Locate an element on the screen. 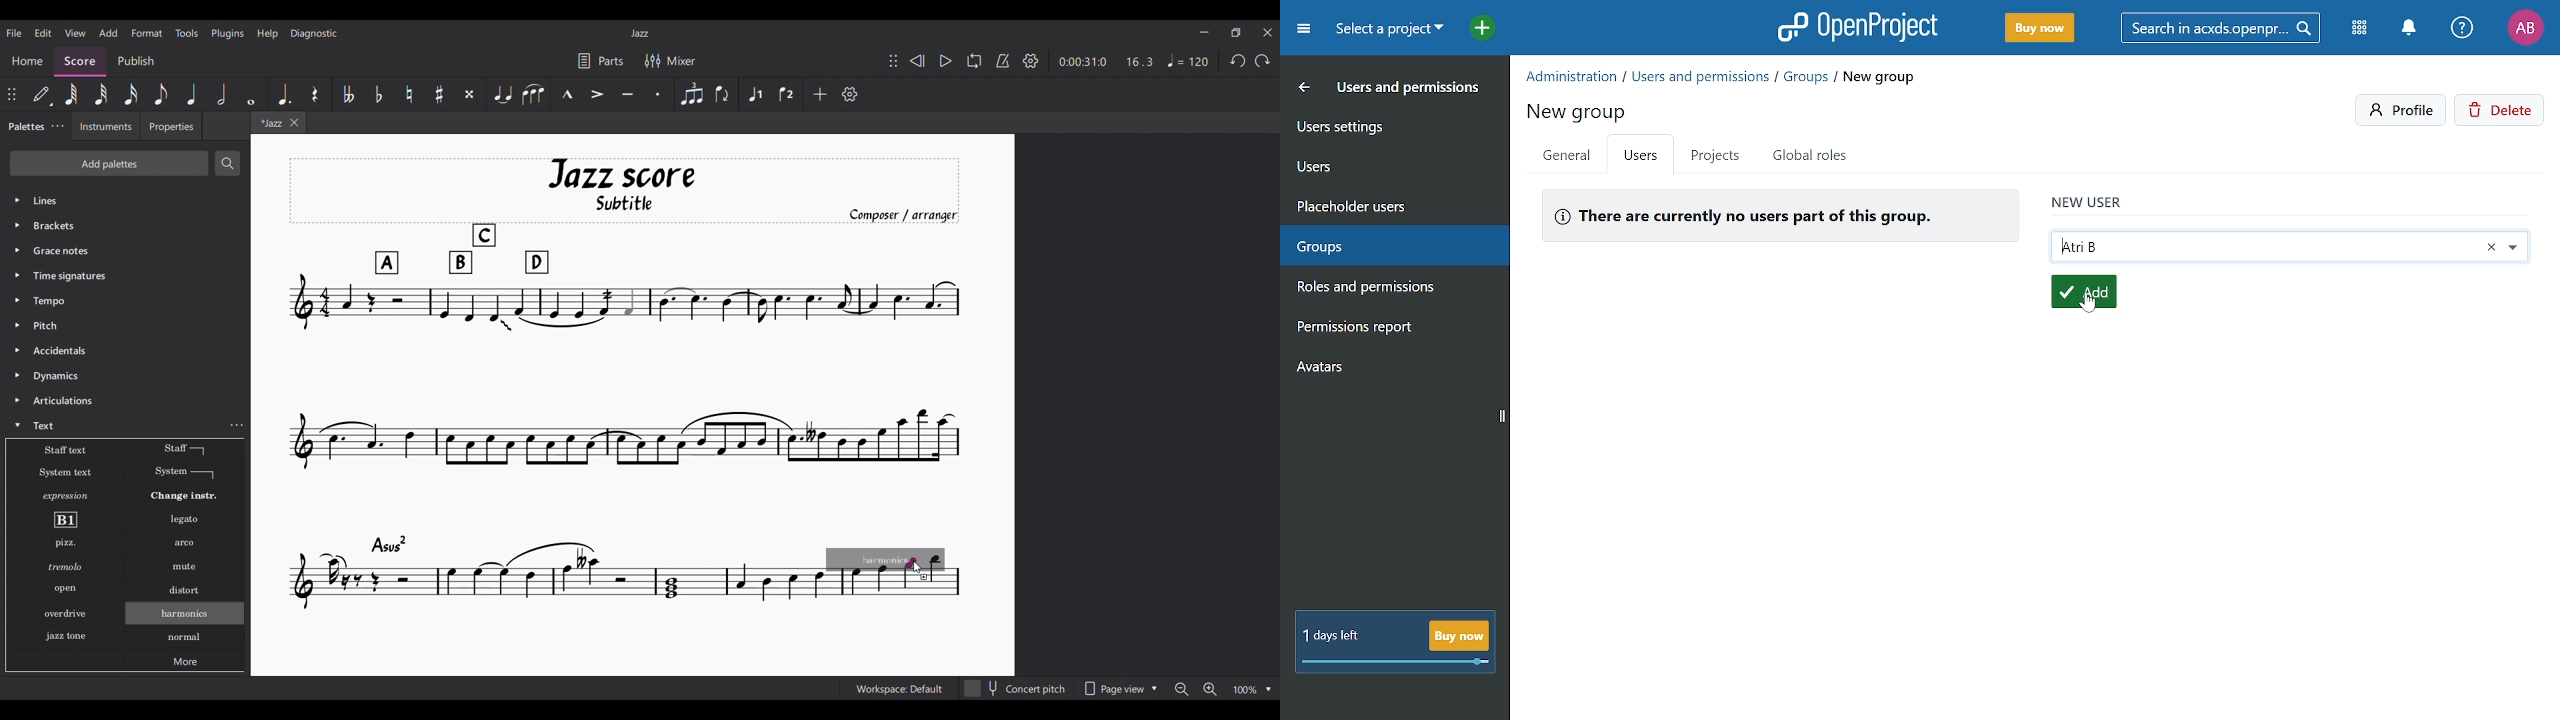 The image size is (2576, 728). Pizz is located at coordinates (64, 544).